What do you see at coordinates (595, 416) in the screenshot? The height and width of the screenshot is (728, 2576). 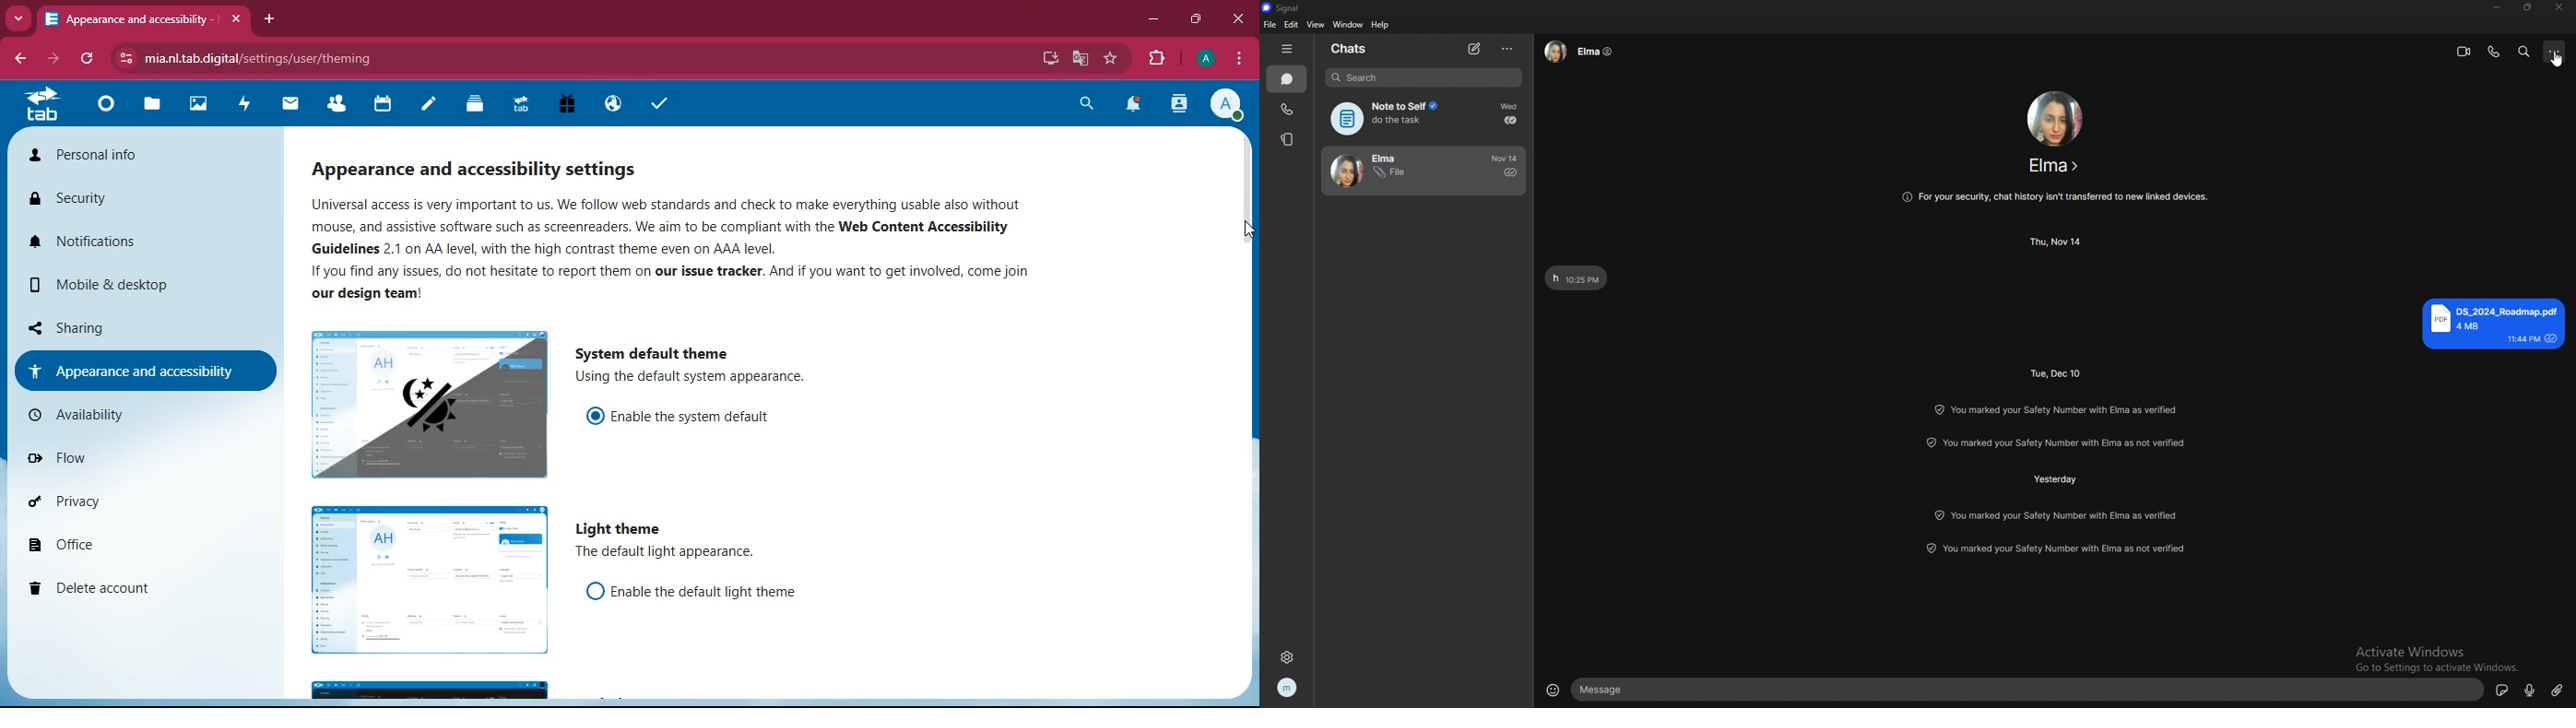 I see `on` at bounding box center [595, 416].